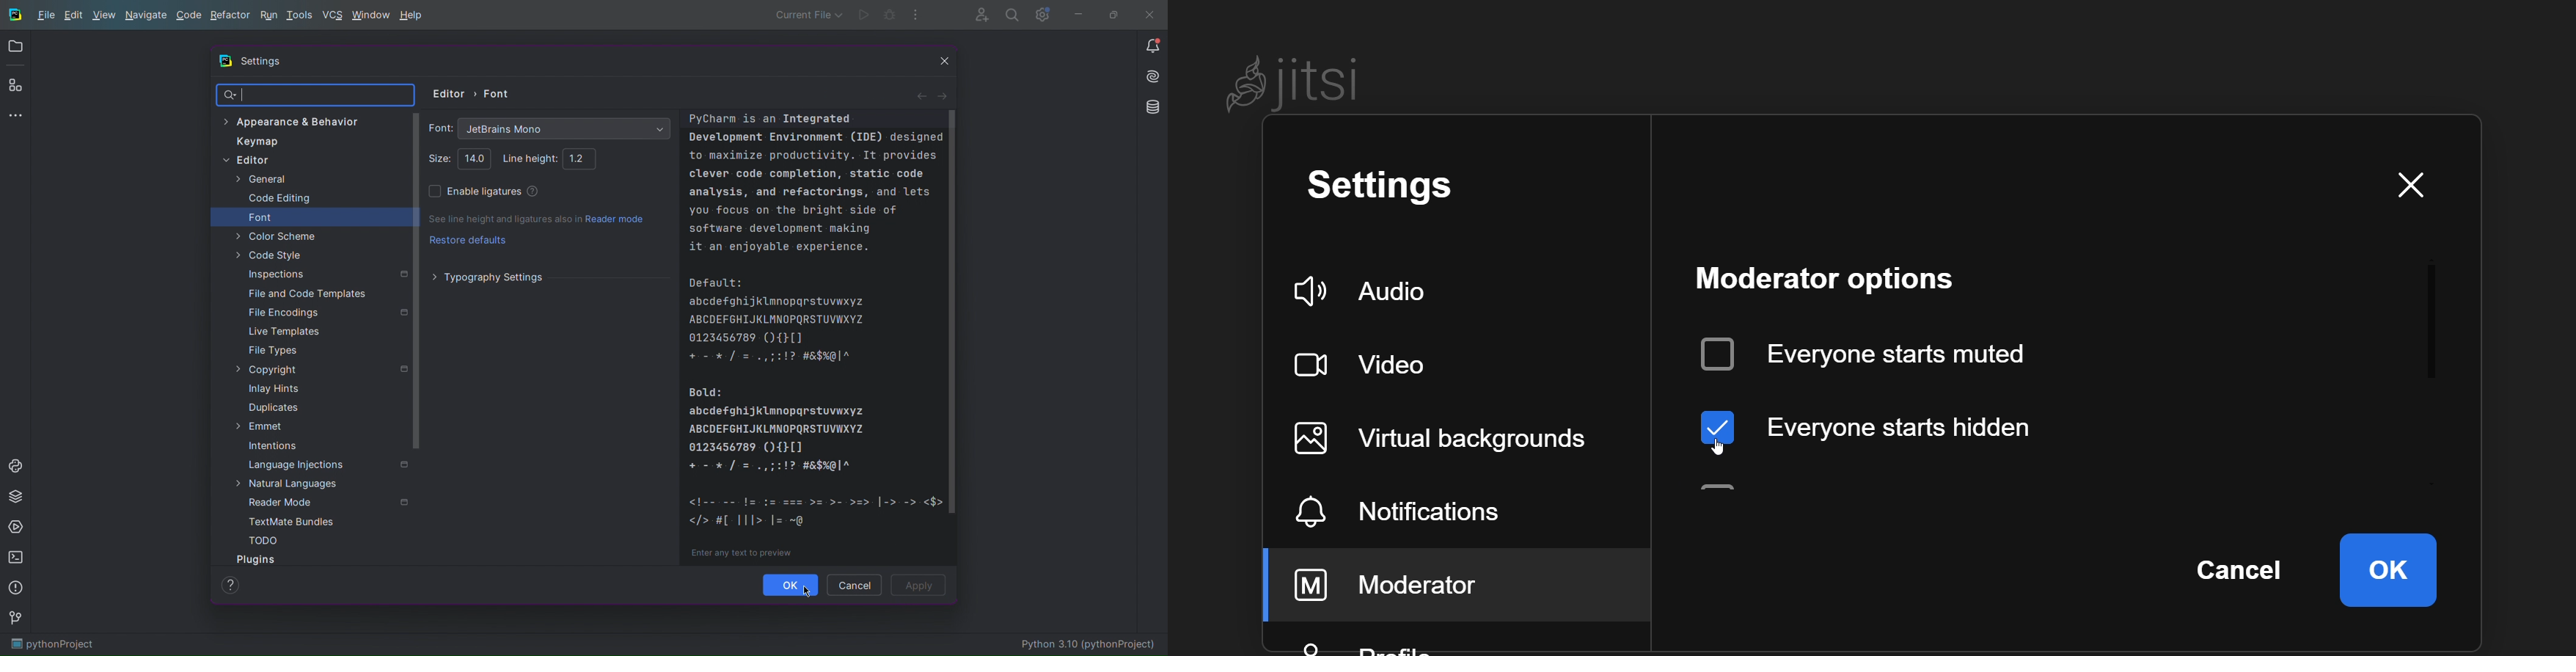 The image size is (2576, 672). I want to click on Logo, so click(15, 16).